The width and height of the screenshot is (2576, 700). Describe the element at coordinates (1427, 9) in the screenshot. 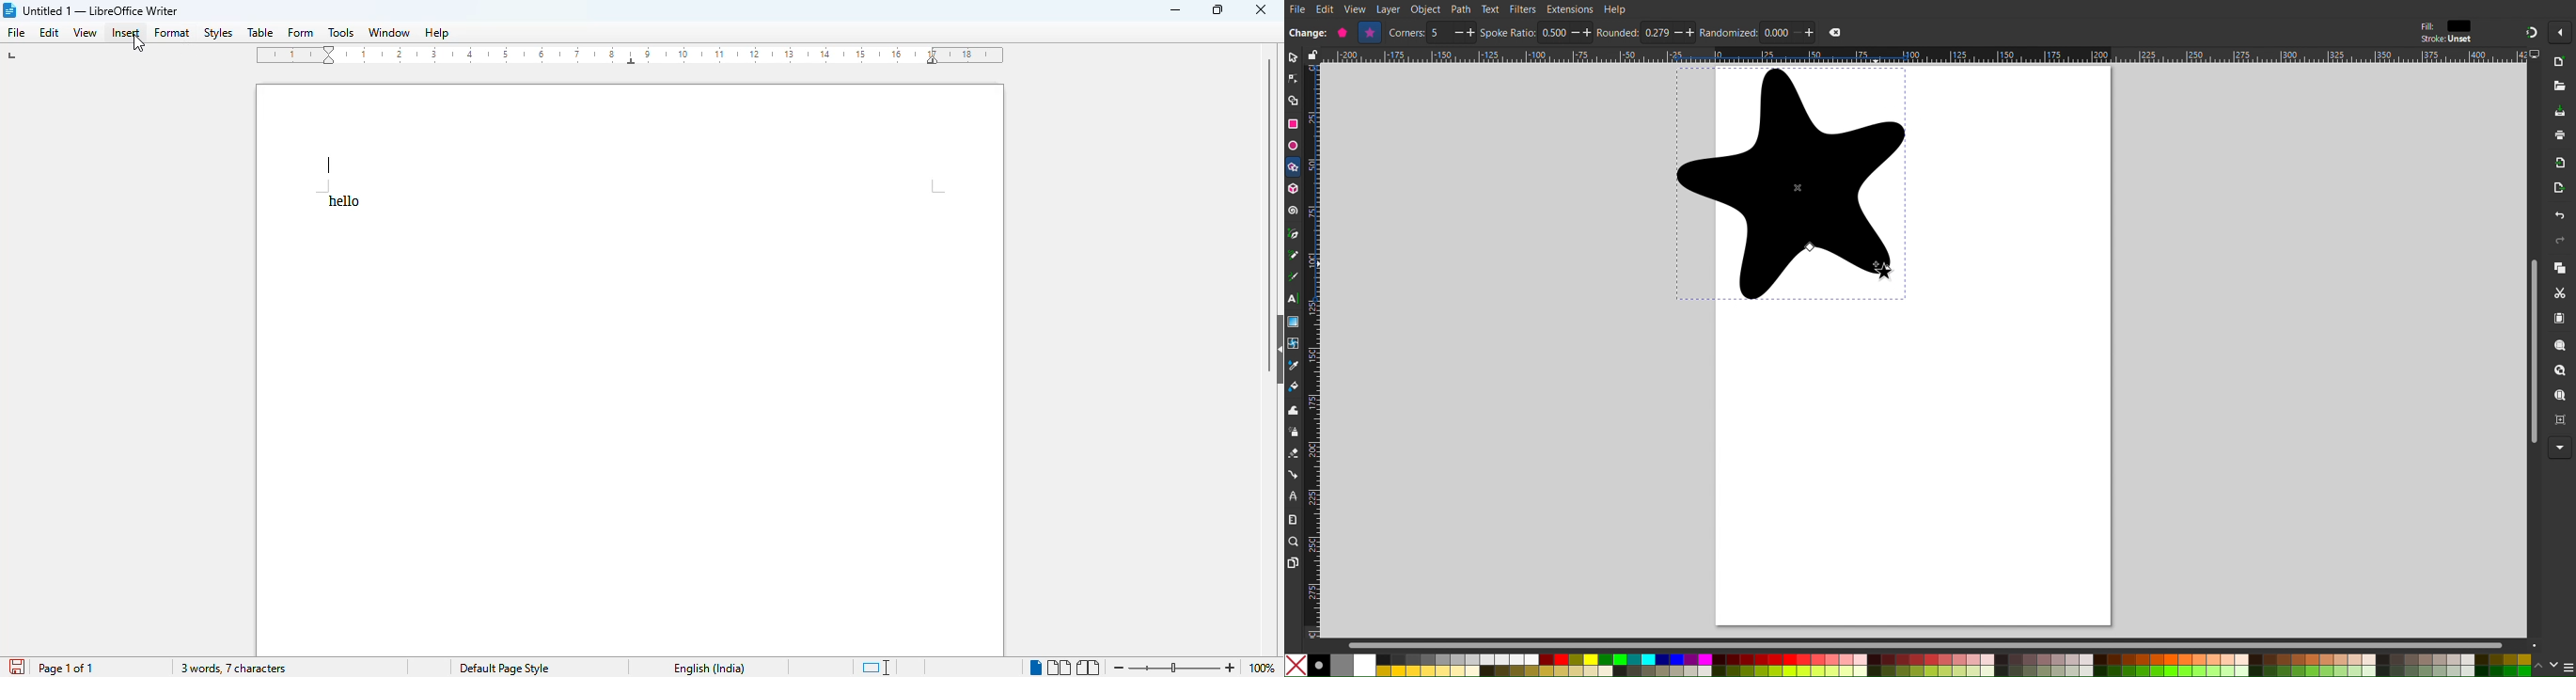

I see `Object` at that location.